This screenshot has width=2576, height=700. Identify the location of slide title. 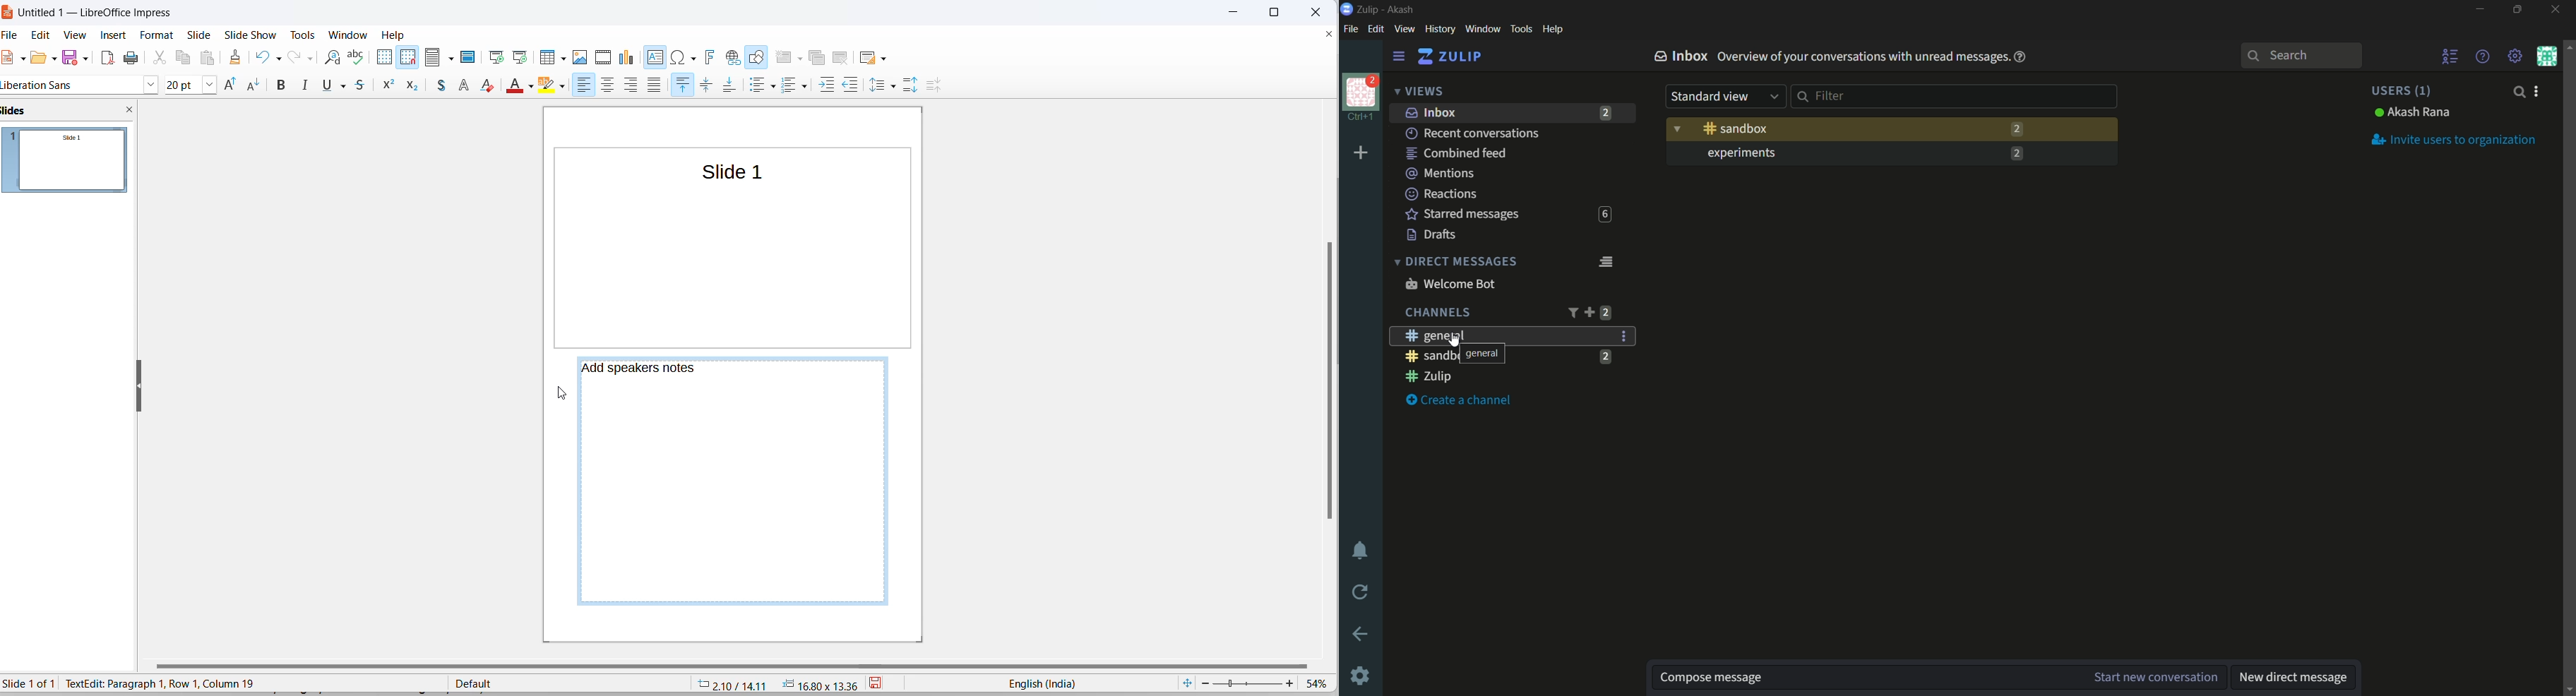
(726, 172).